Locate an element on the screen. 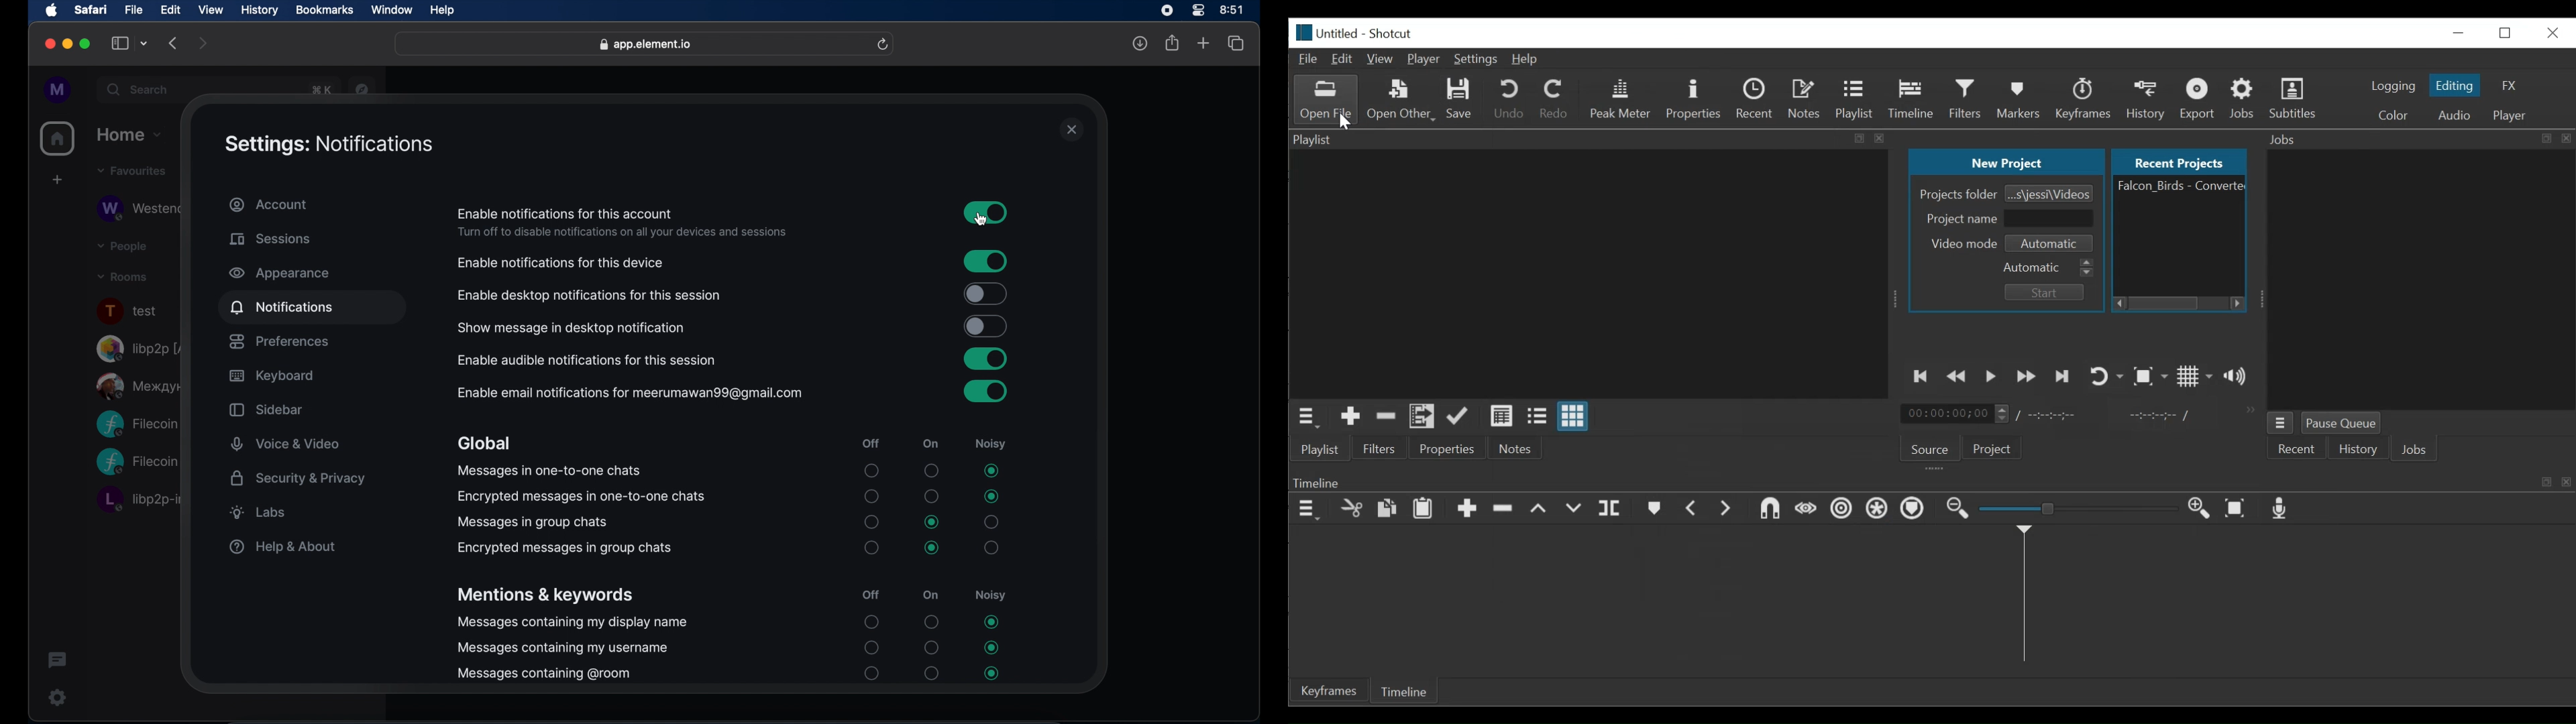 This screenshot has width=2576, height=728. toggle button is located at coordinates (985, 260).